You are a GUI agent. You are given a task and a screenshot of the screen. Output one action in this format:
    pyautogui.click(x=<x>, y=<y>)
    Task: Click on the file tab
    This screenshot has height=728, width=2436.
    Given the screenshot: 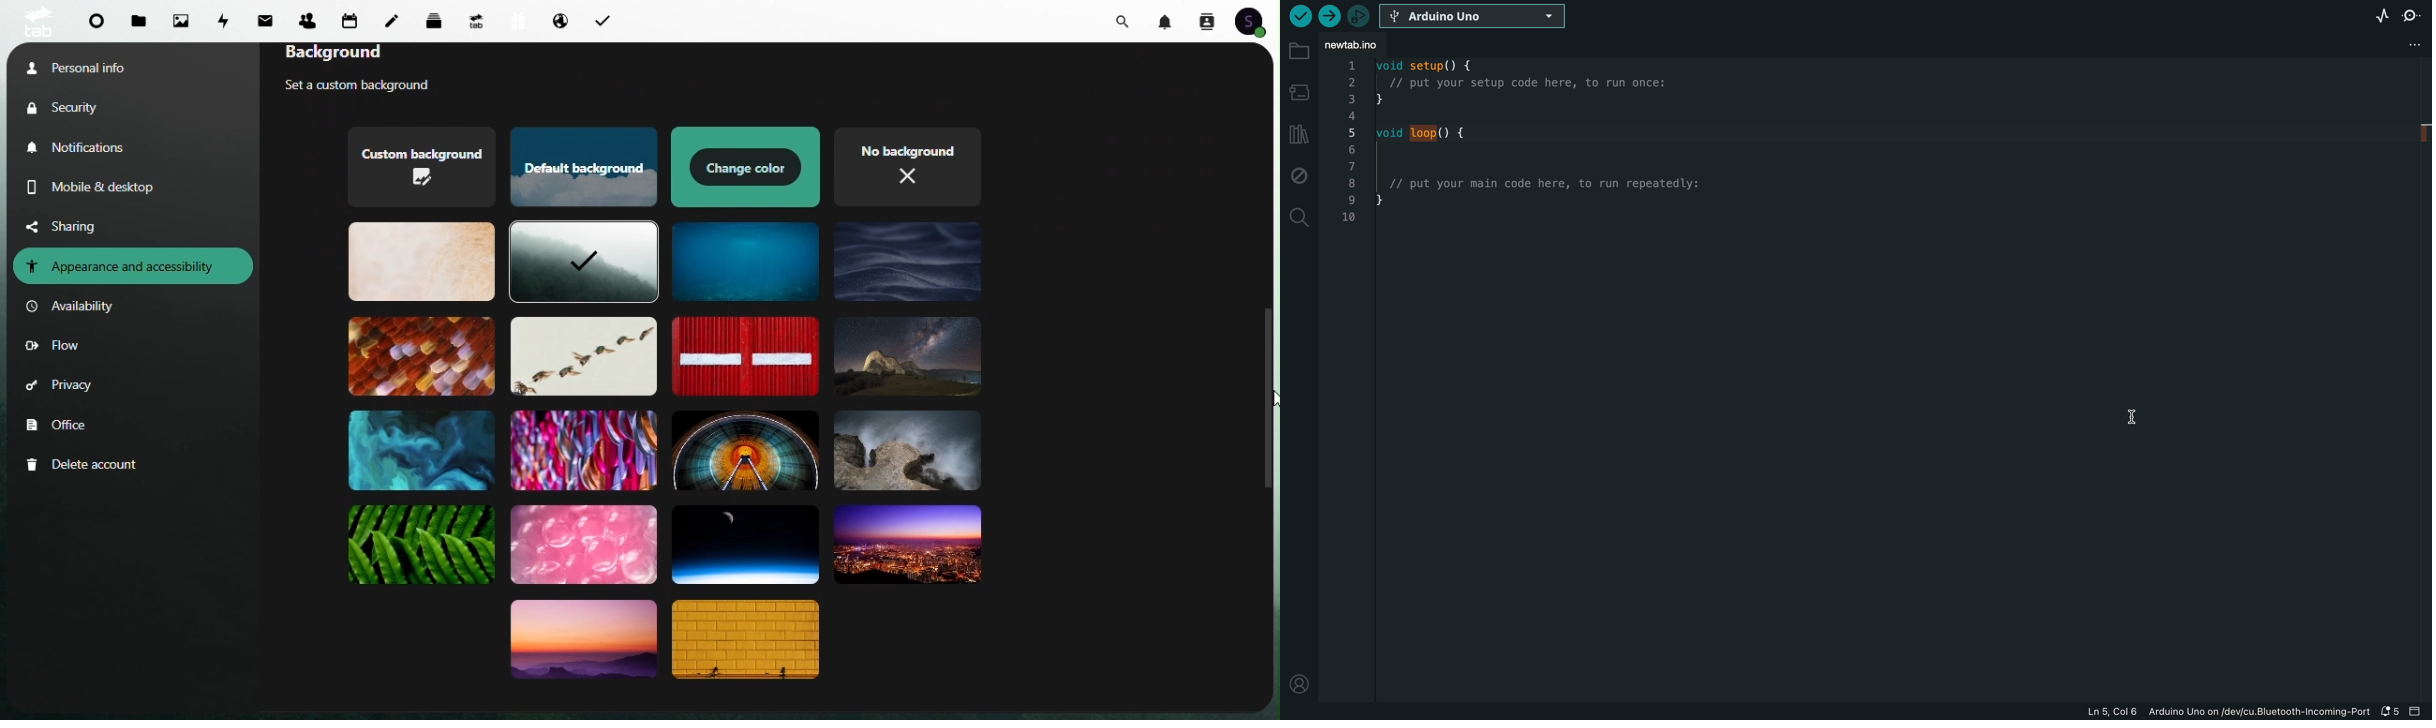 What is the action you would take?
    pyautogui.click(x=1358, y=45)
    